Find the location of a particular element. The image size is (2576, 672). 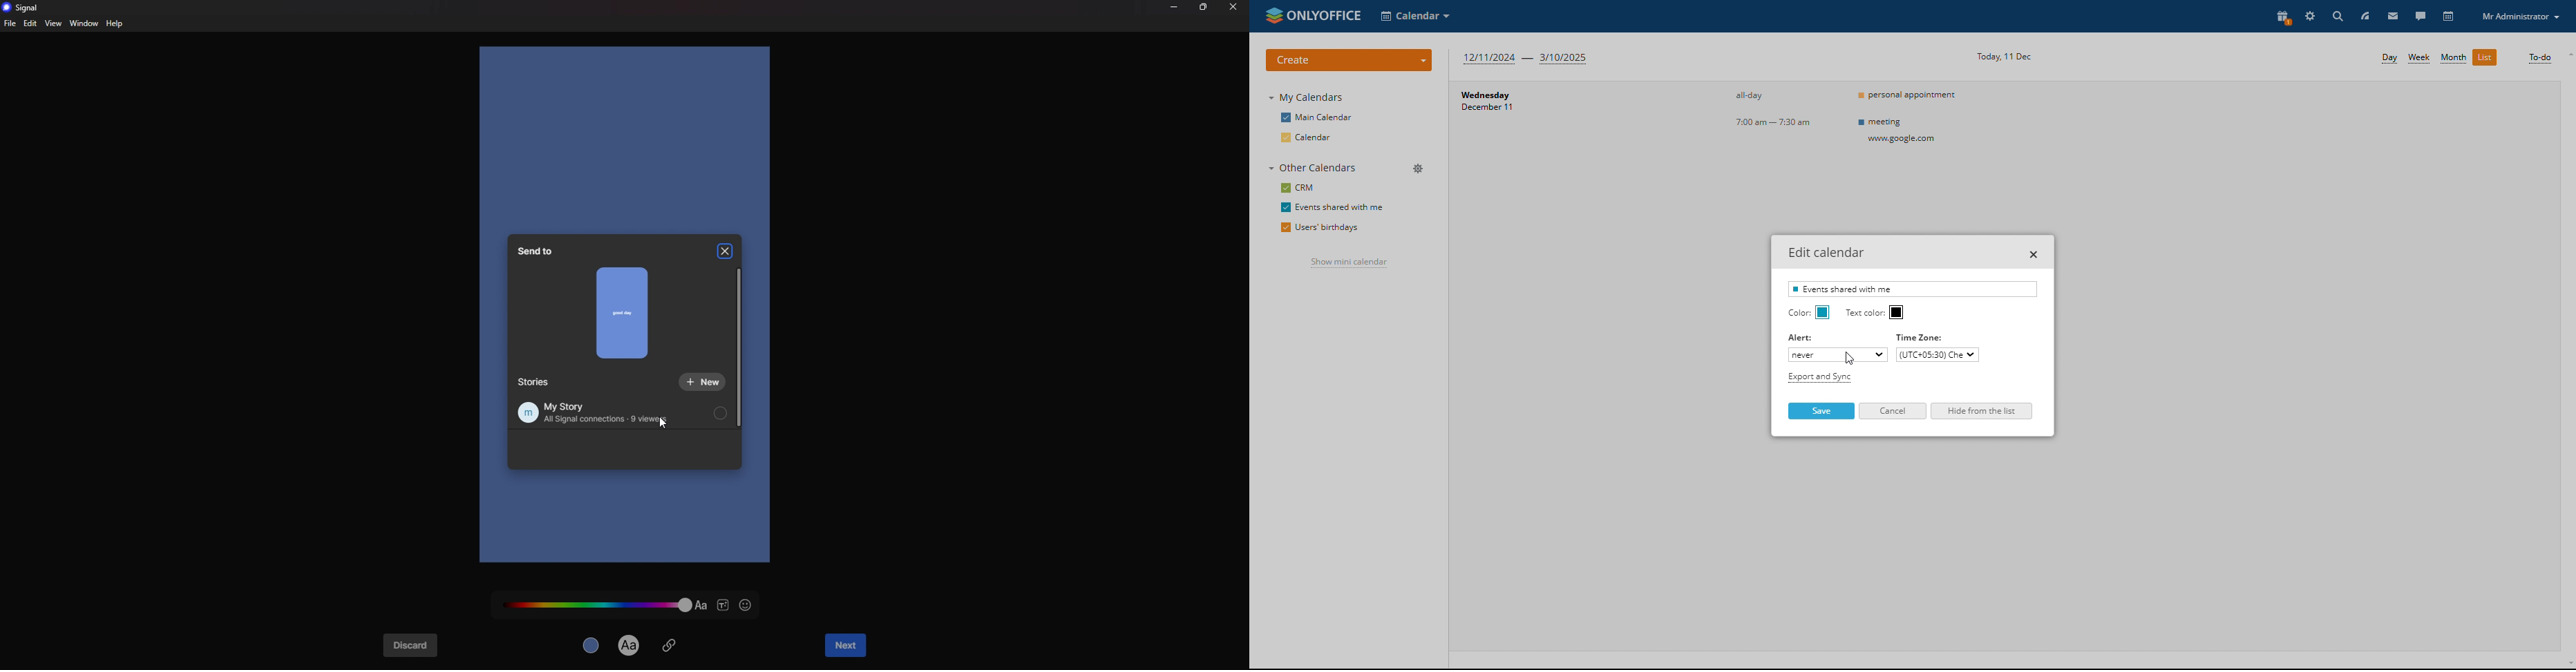

talk is located at coordinates (2419, 16).